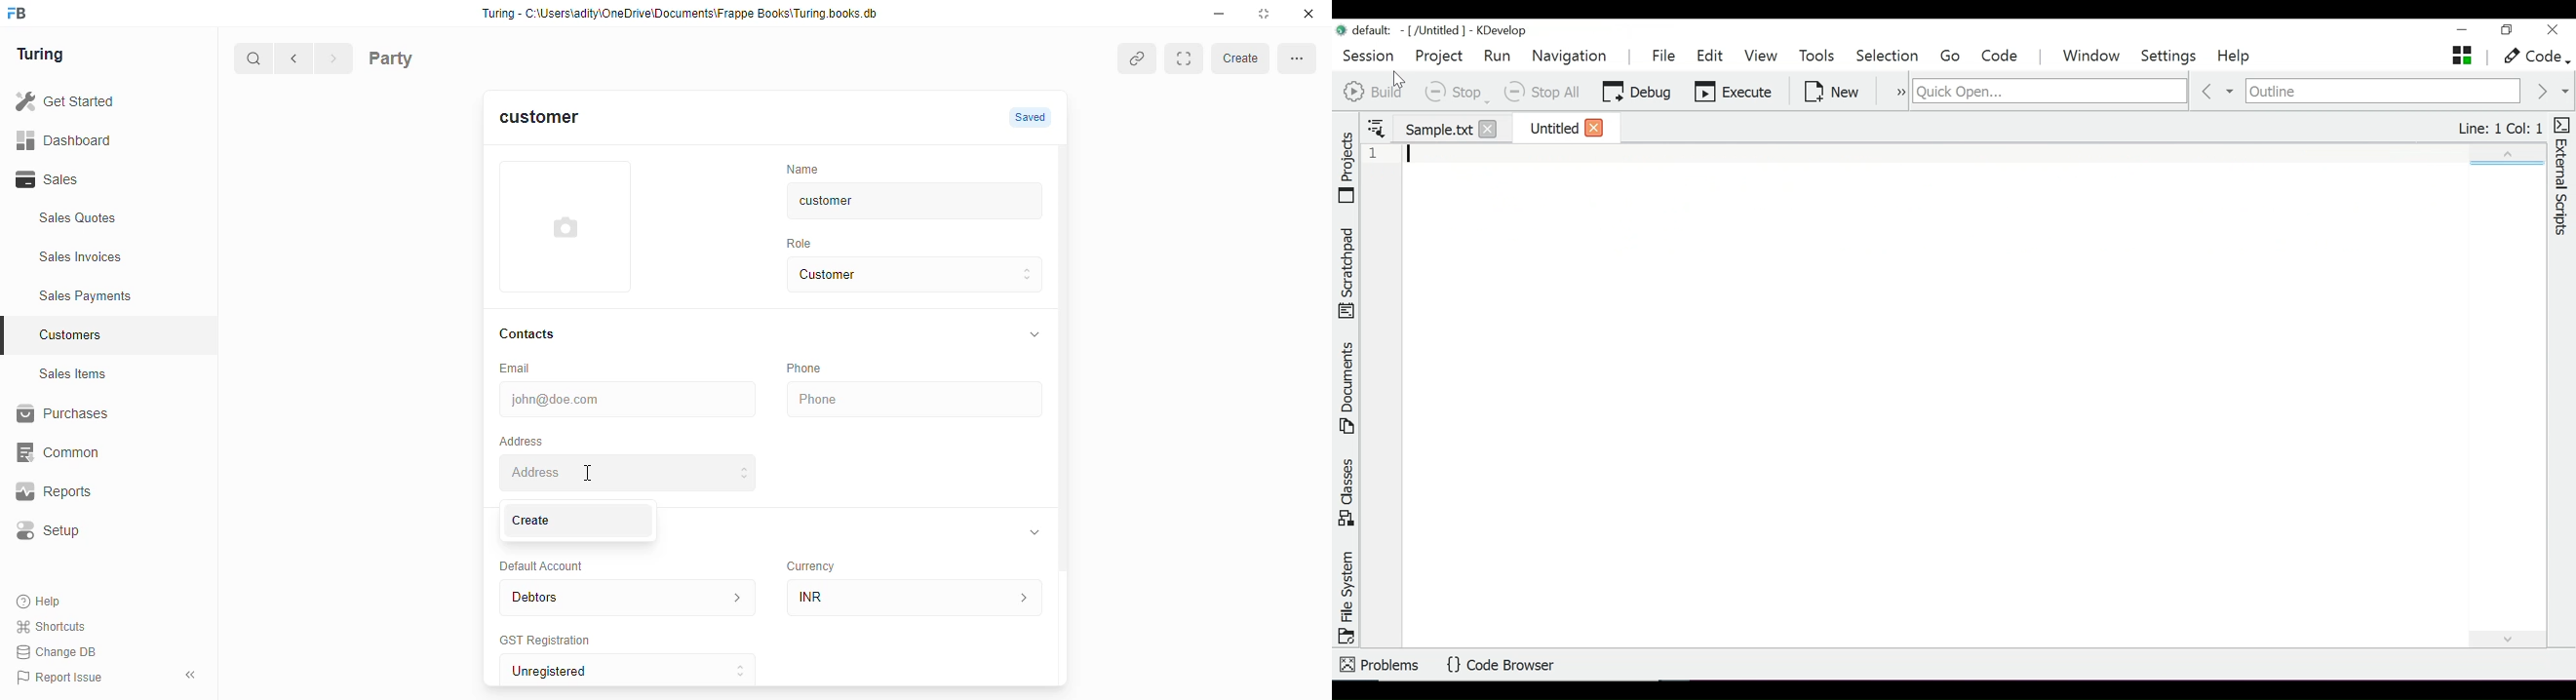  I want to click on Setup, so click(98, 530).